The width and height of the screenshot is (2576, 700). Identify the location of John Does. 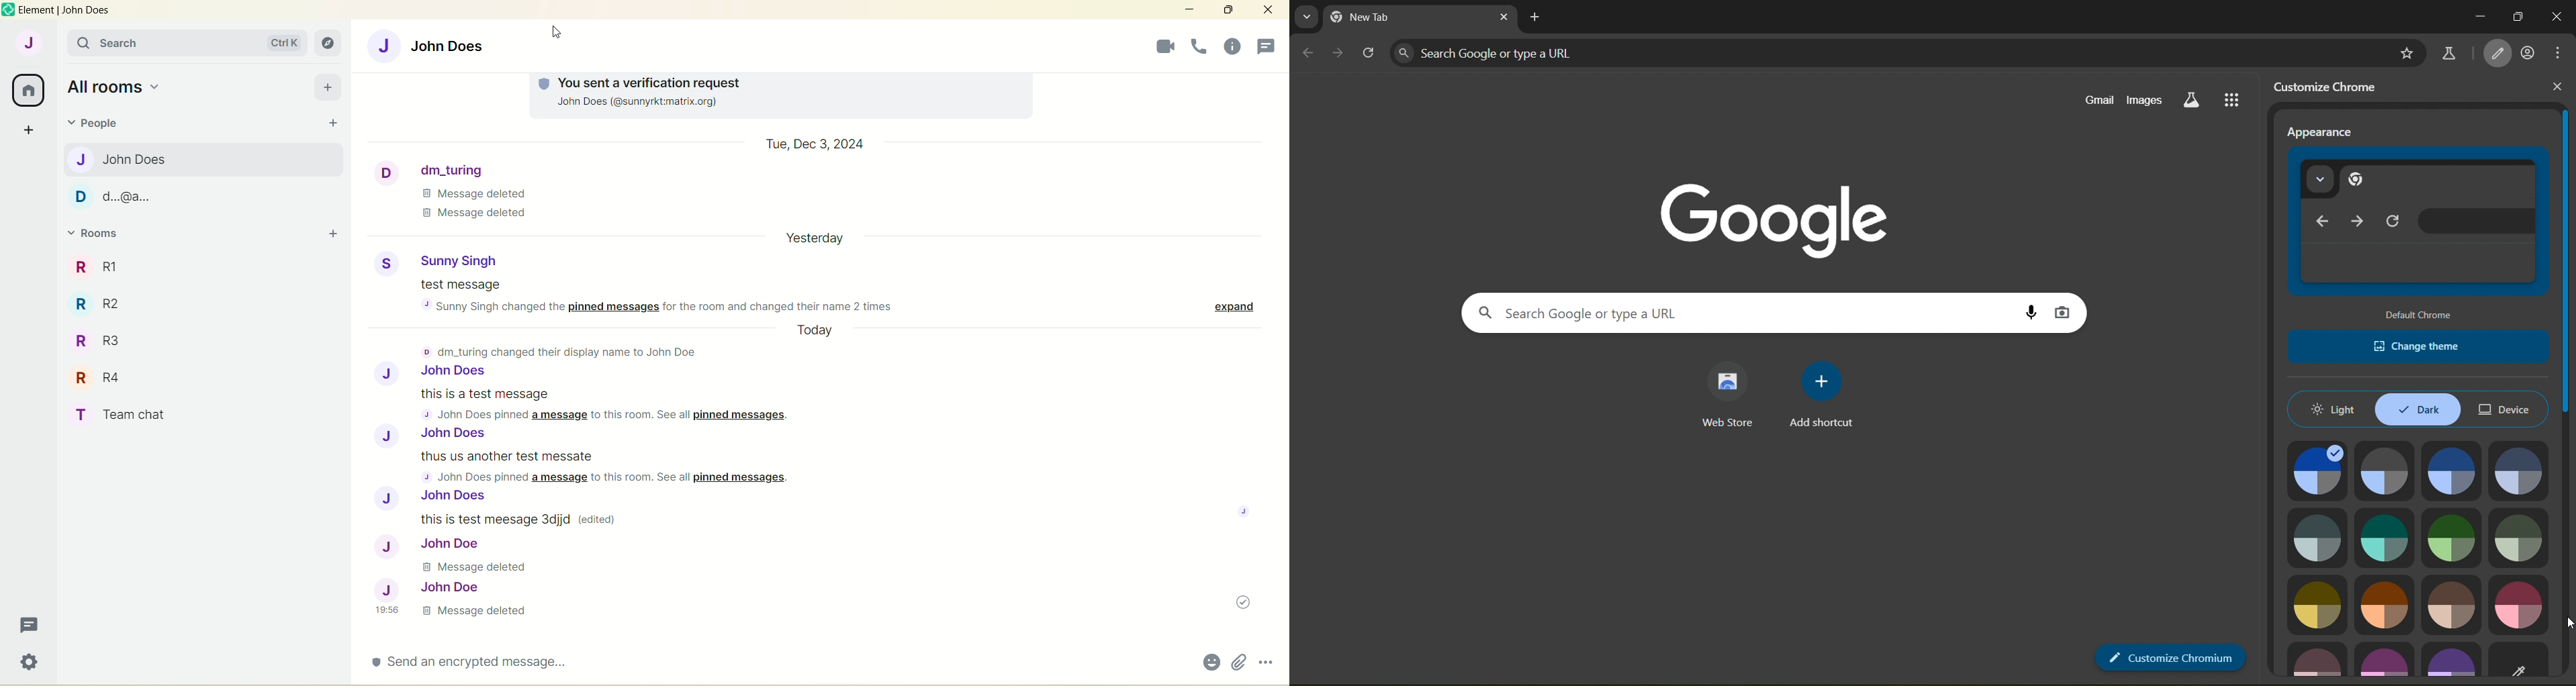
(433, 435).